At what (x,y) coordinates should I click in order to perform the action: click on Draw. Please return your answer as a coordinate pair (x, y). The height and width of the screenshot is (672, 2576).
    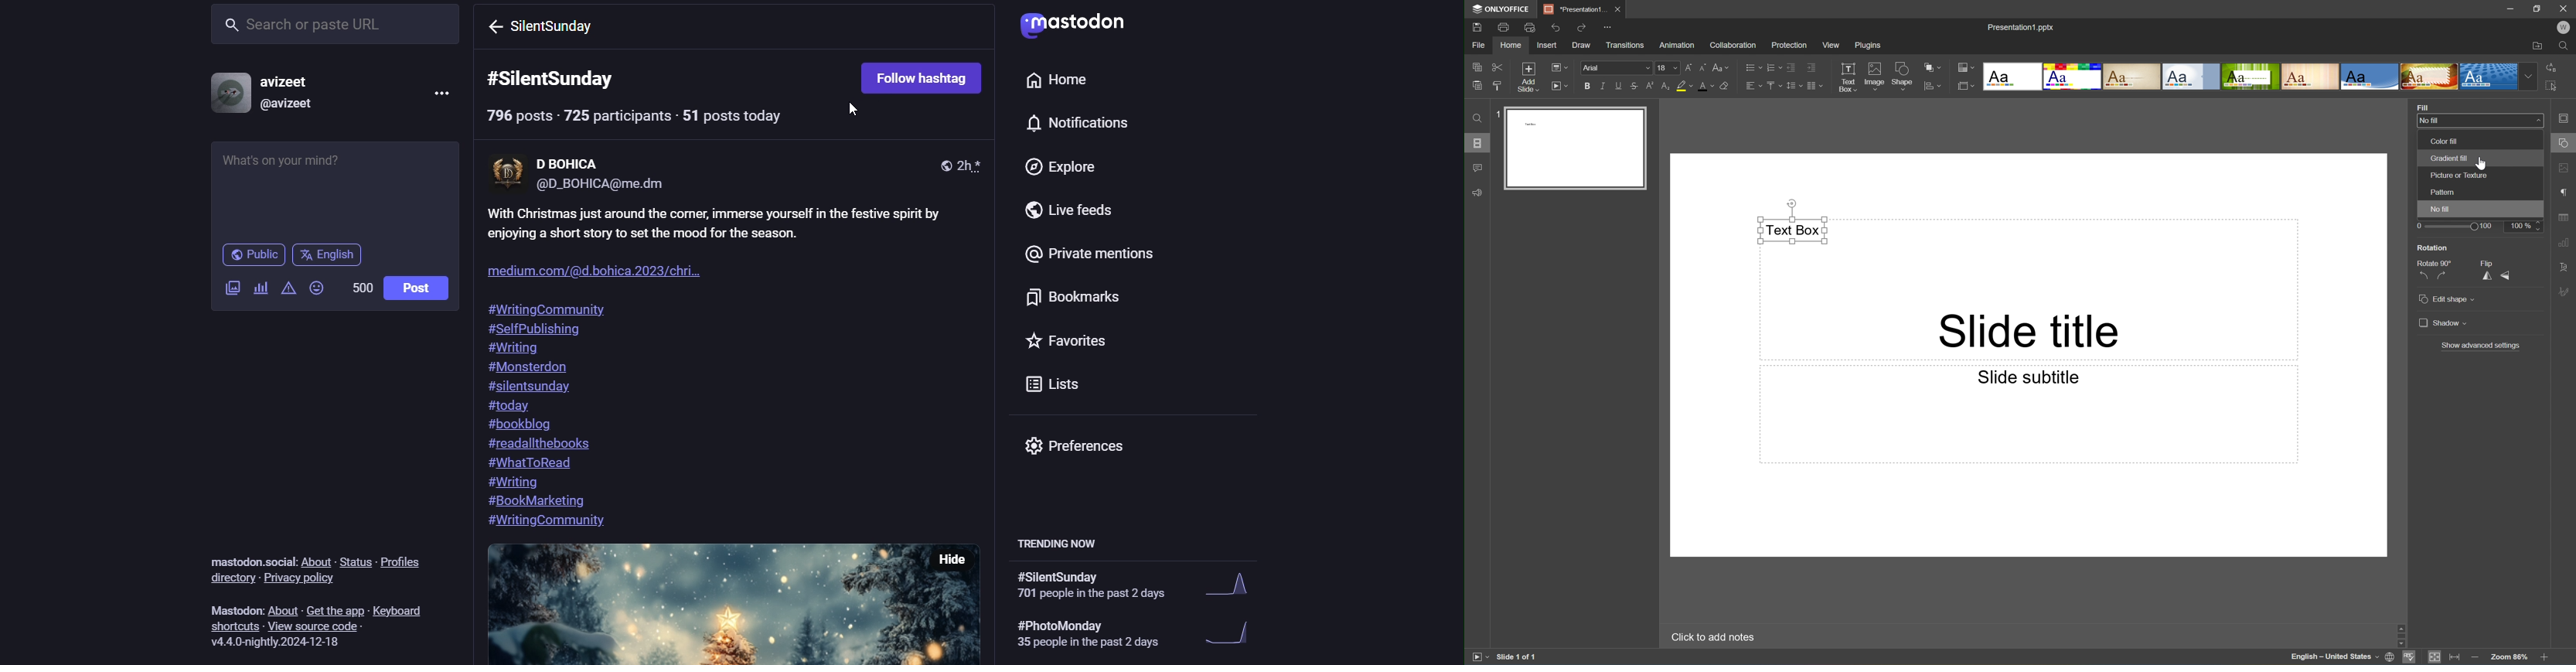
    Looking at the image, I should click on (1582, 44).